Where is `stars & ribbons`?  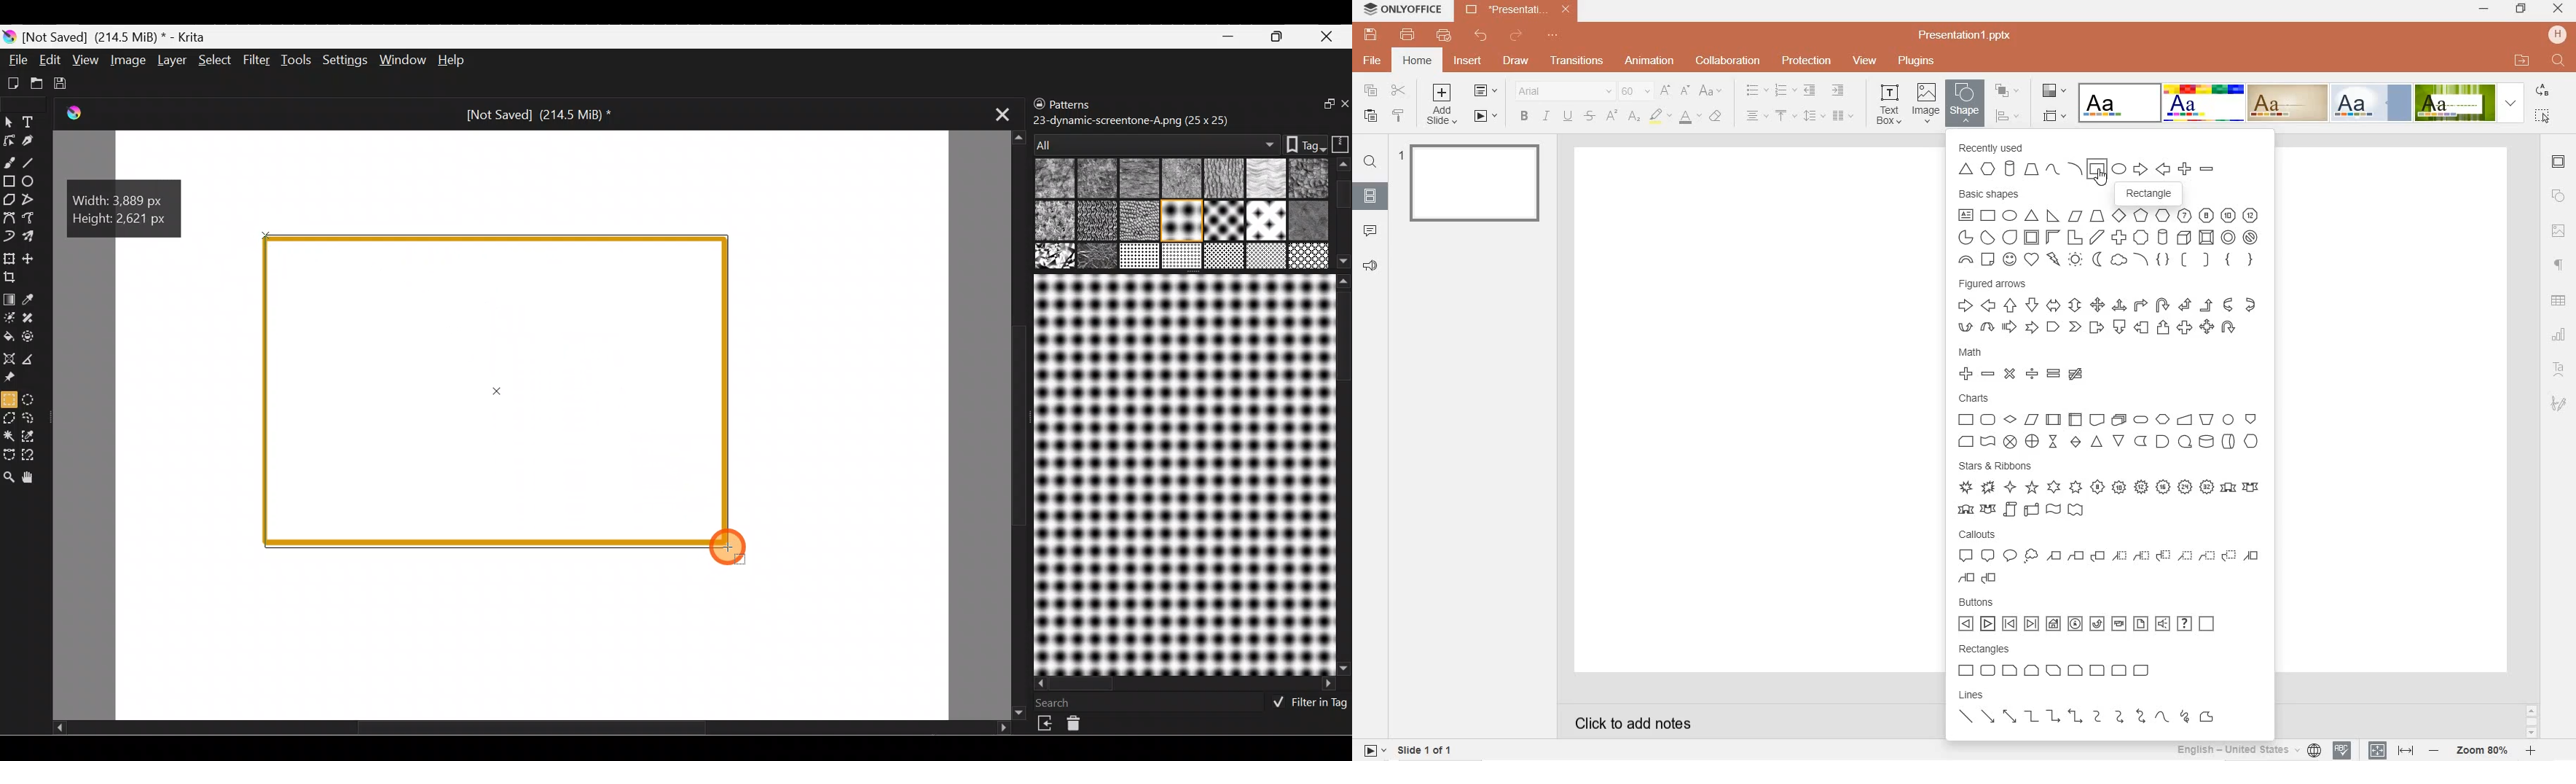
stars & ribbons is located at coordinates (1992, 465).